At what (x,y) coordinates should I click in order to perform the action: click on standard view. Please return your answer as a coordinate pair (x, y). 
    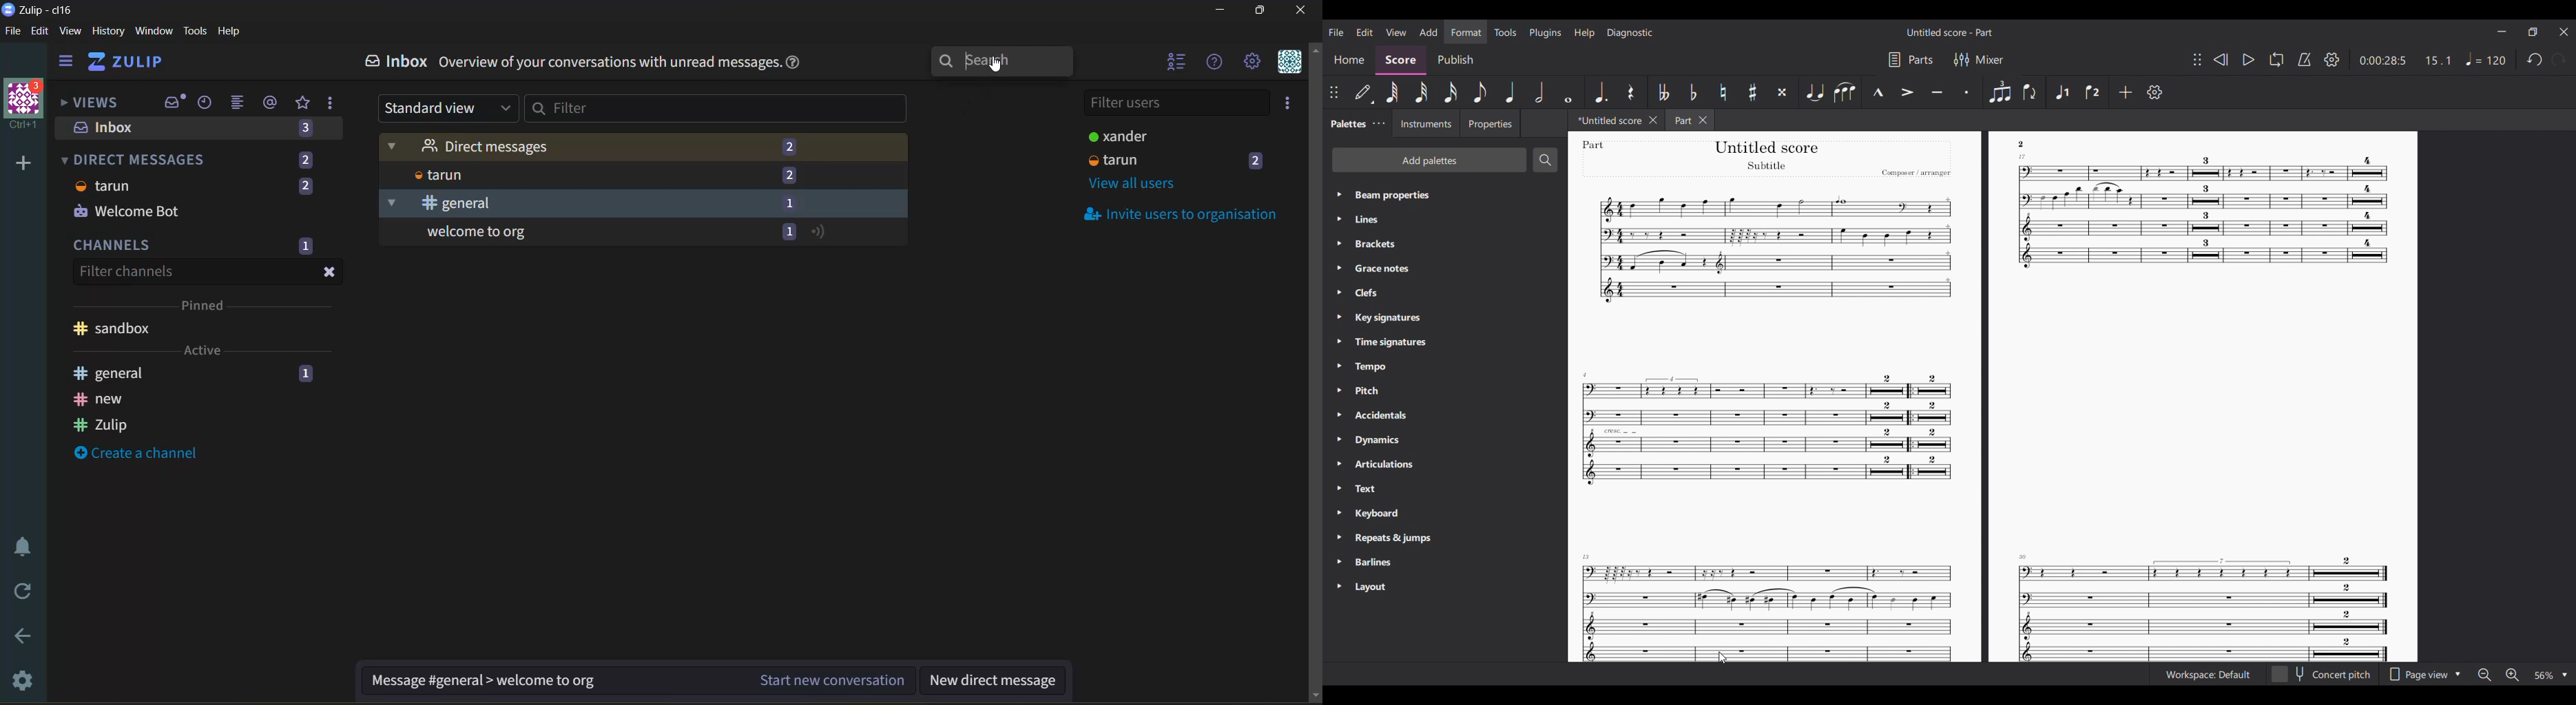
    Looking at the image, I should click on (446, 108).